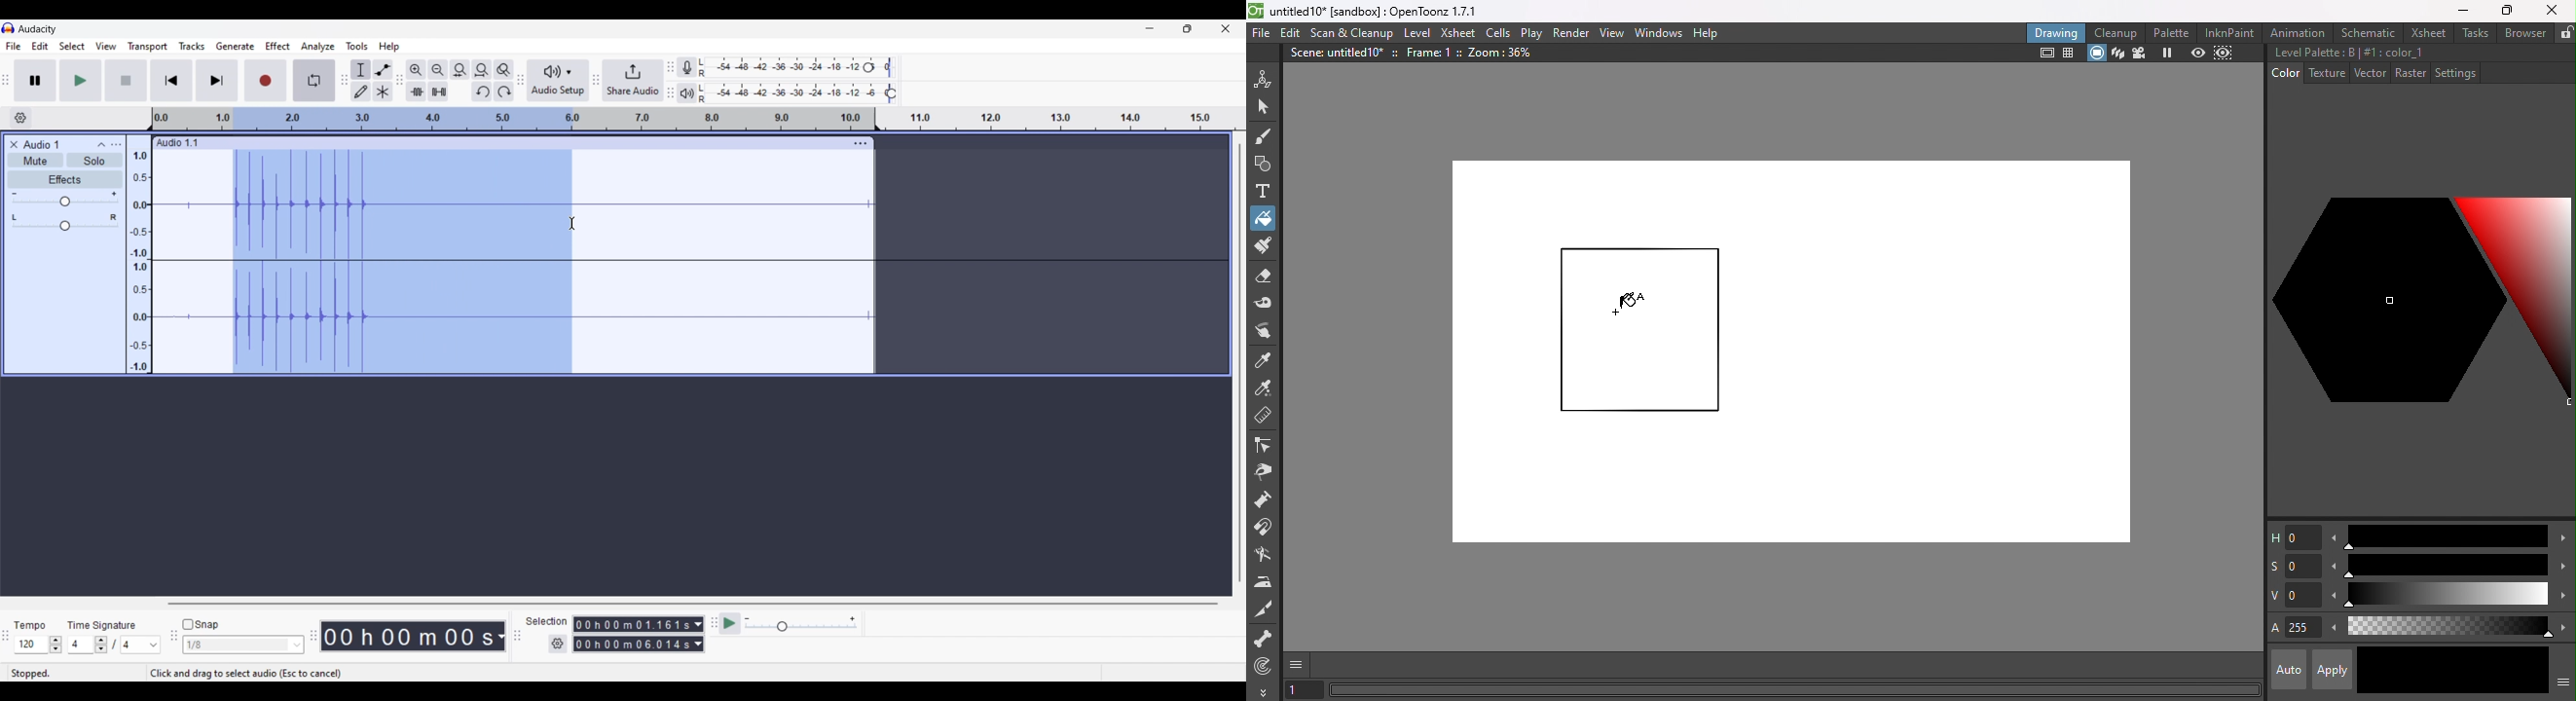  Describe the element at coordinates (151, 119) in the screenshot. I see `Track head` at that location.